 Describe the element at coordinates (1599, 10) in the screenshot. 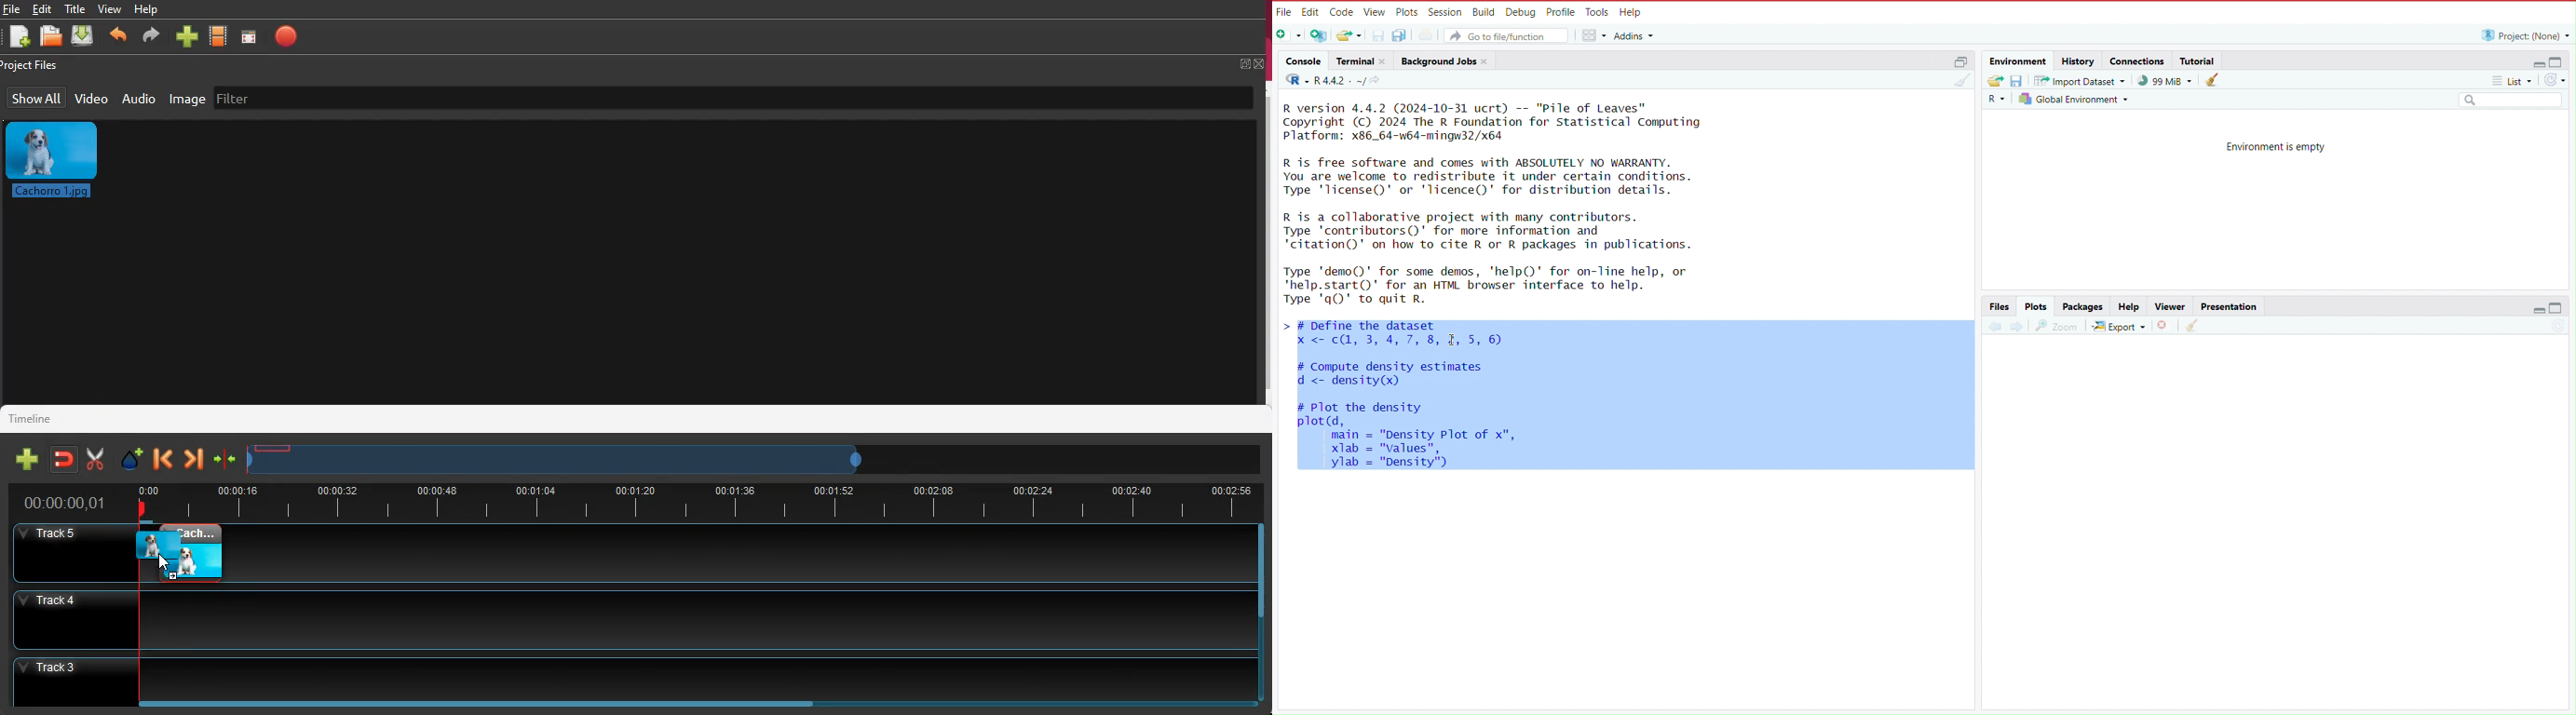

I see `tools` at that location.